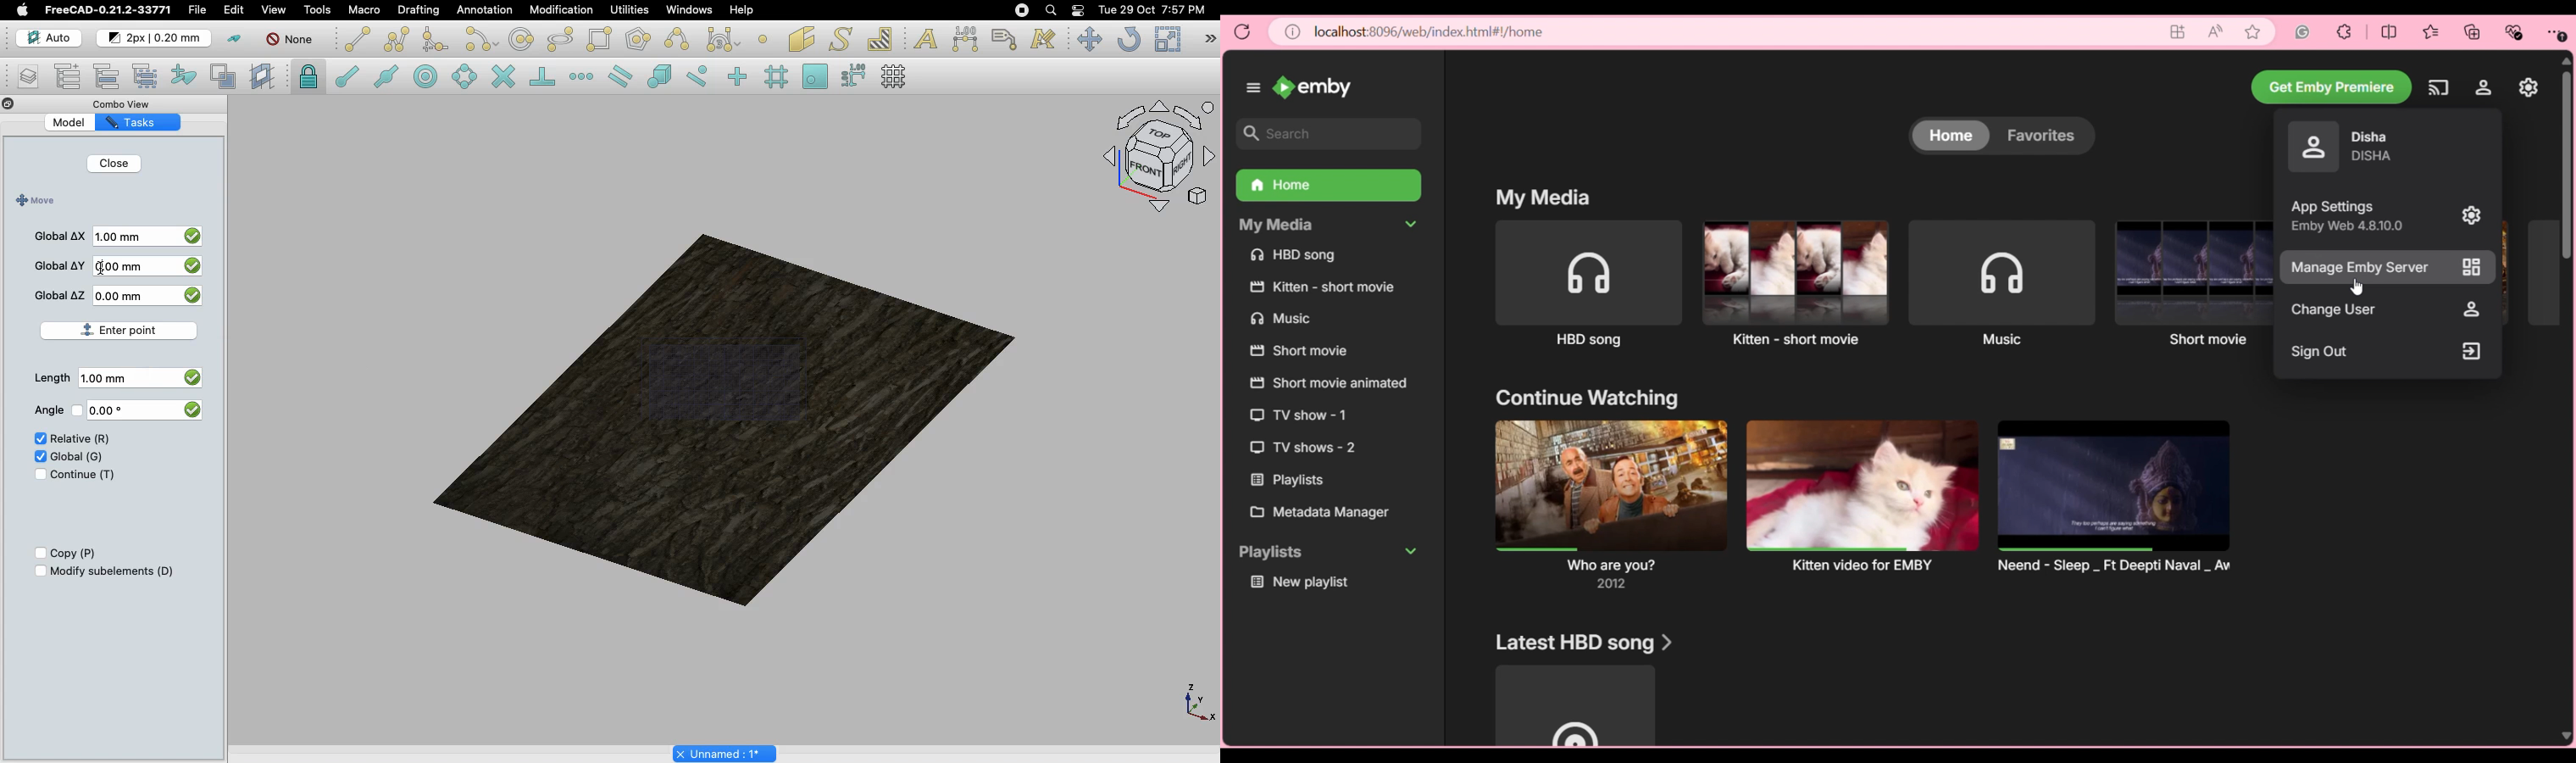 The width and height of the screenshot is (2576, 784). I want to click on Macro, so click(365, 10).